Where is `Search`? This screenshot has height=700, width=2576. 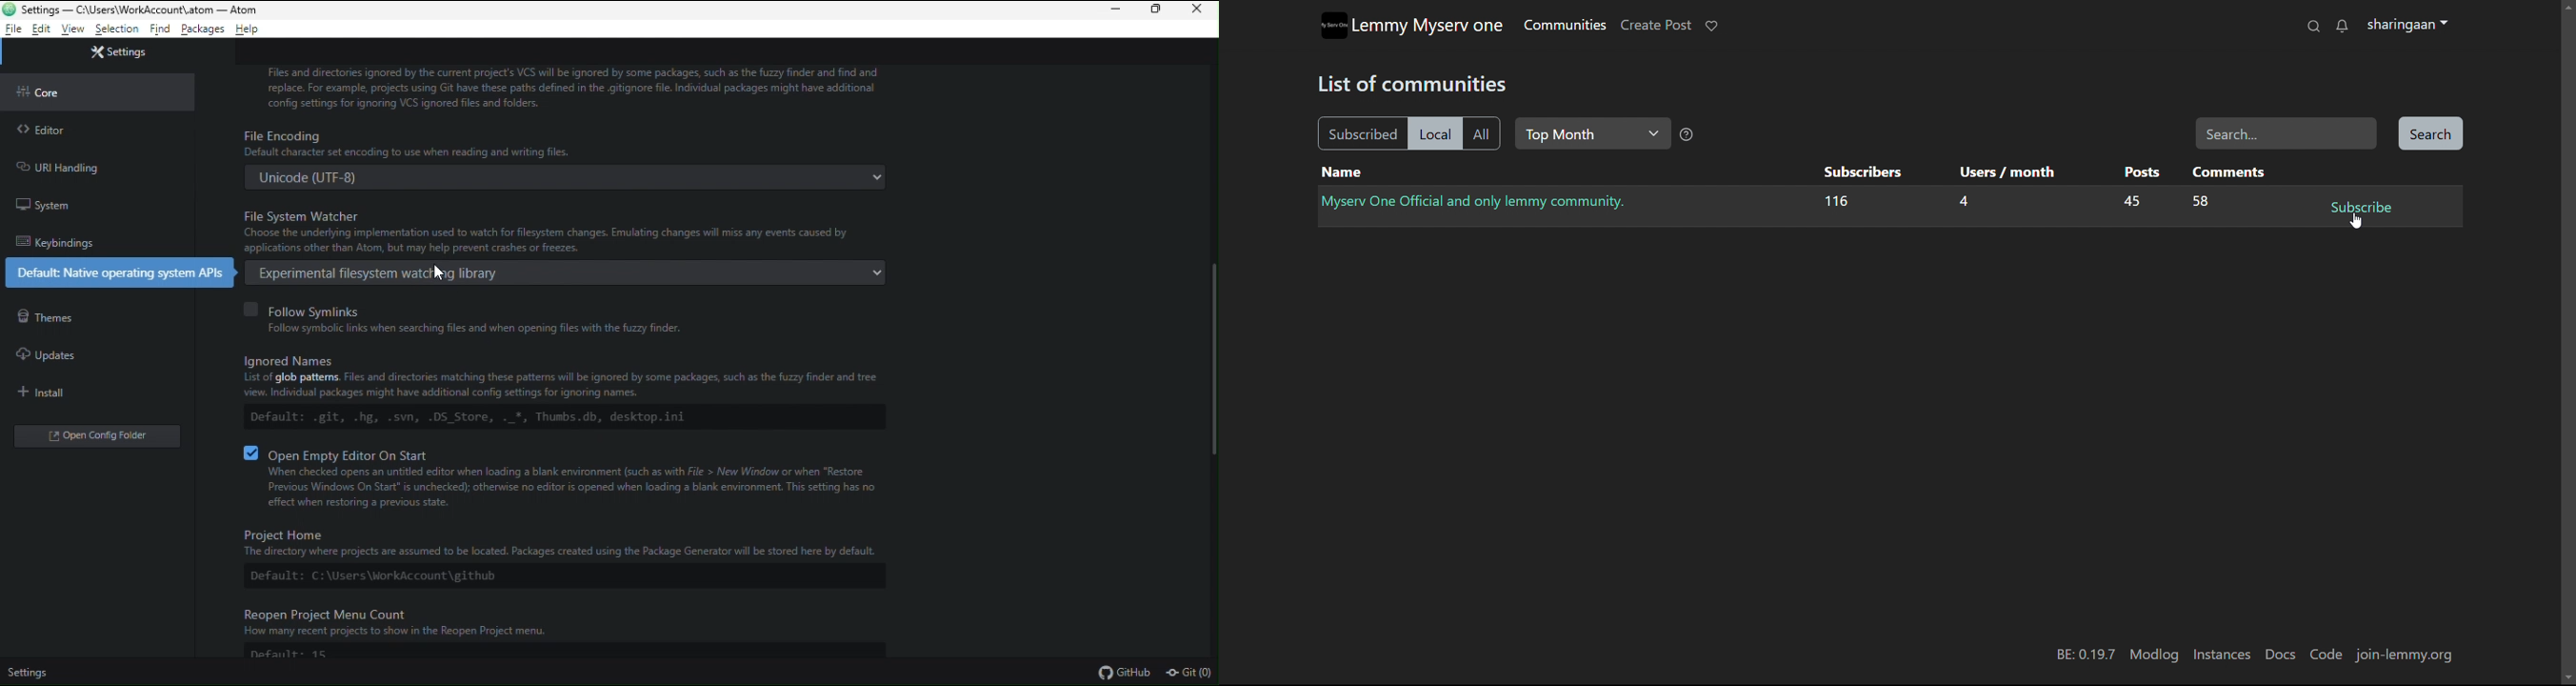 Search is located at coordinates (2286, 133).